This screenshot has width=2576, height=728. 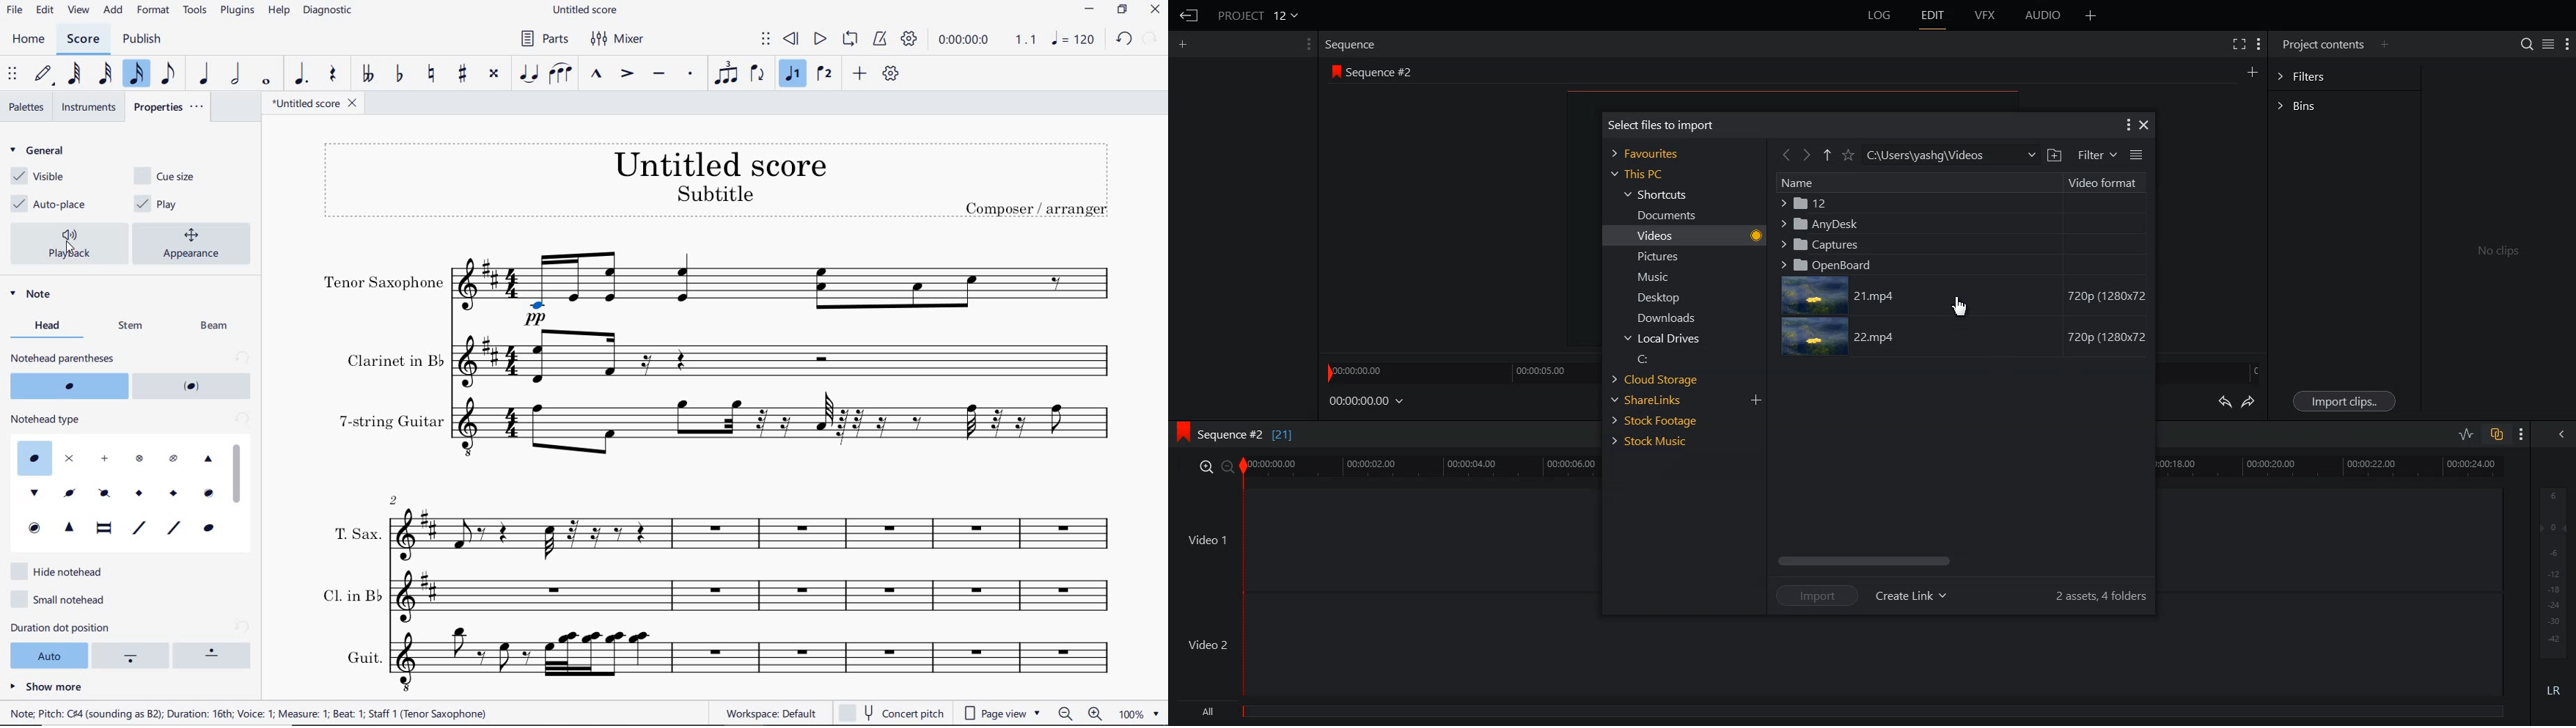 What do you see at coordinates (852, 40) in the screenshot?
I see `LOOP PLAYBACK` at bounding box center [852, 40].